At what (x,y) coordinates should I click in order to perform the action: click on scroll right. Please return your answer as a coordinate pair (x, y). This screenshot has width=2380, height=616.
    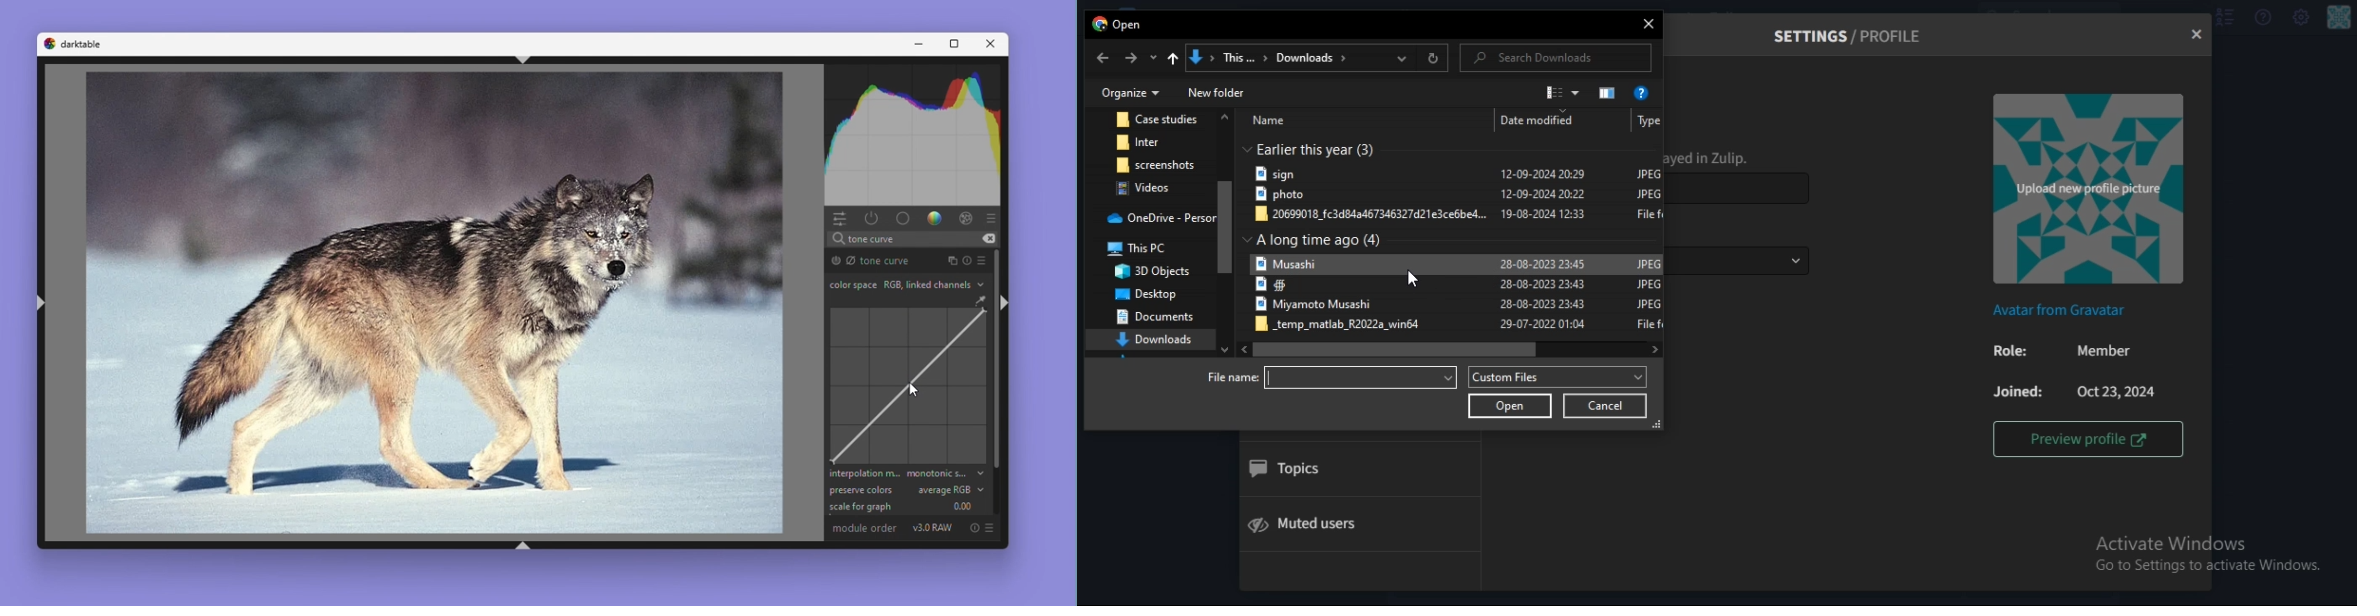
    Looking at the image, I should click on (1653, 348).